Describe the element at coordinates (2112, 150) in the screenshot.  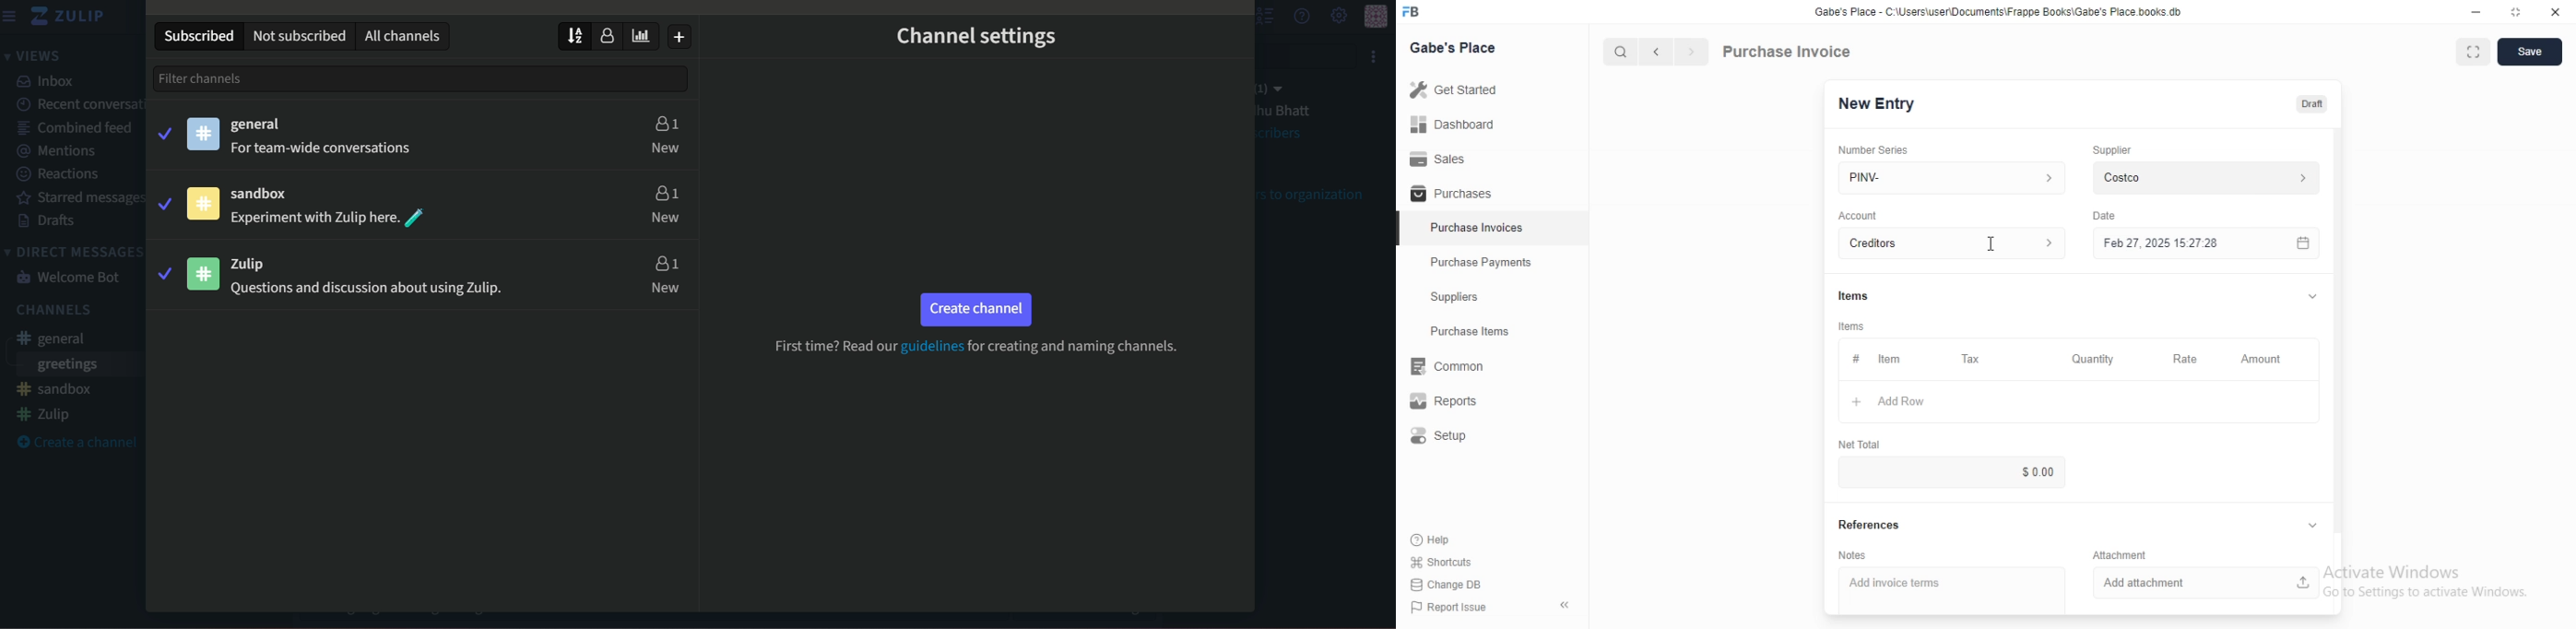
I see `Supplier` at that location.